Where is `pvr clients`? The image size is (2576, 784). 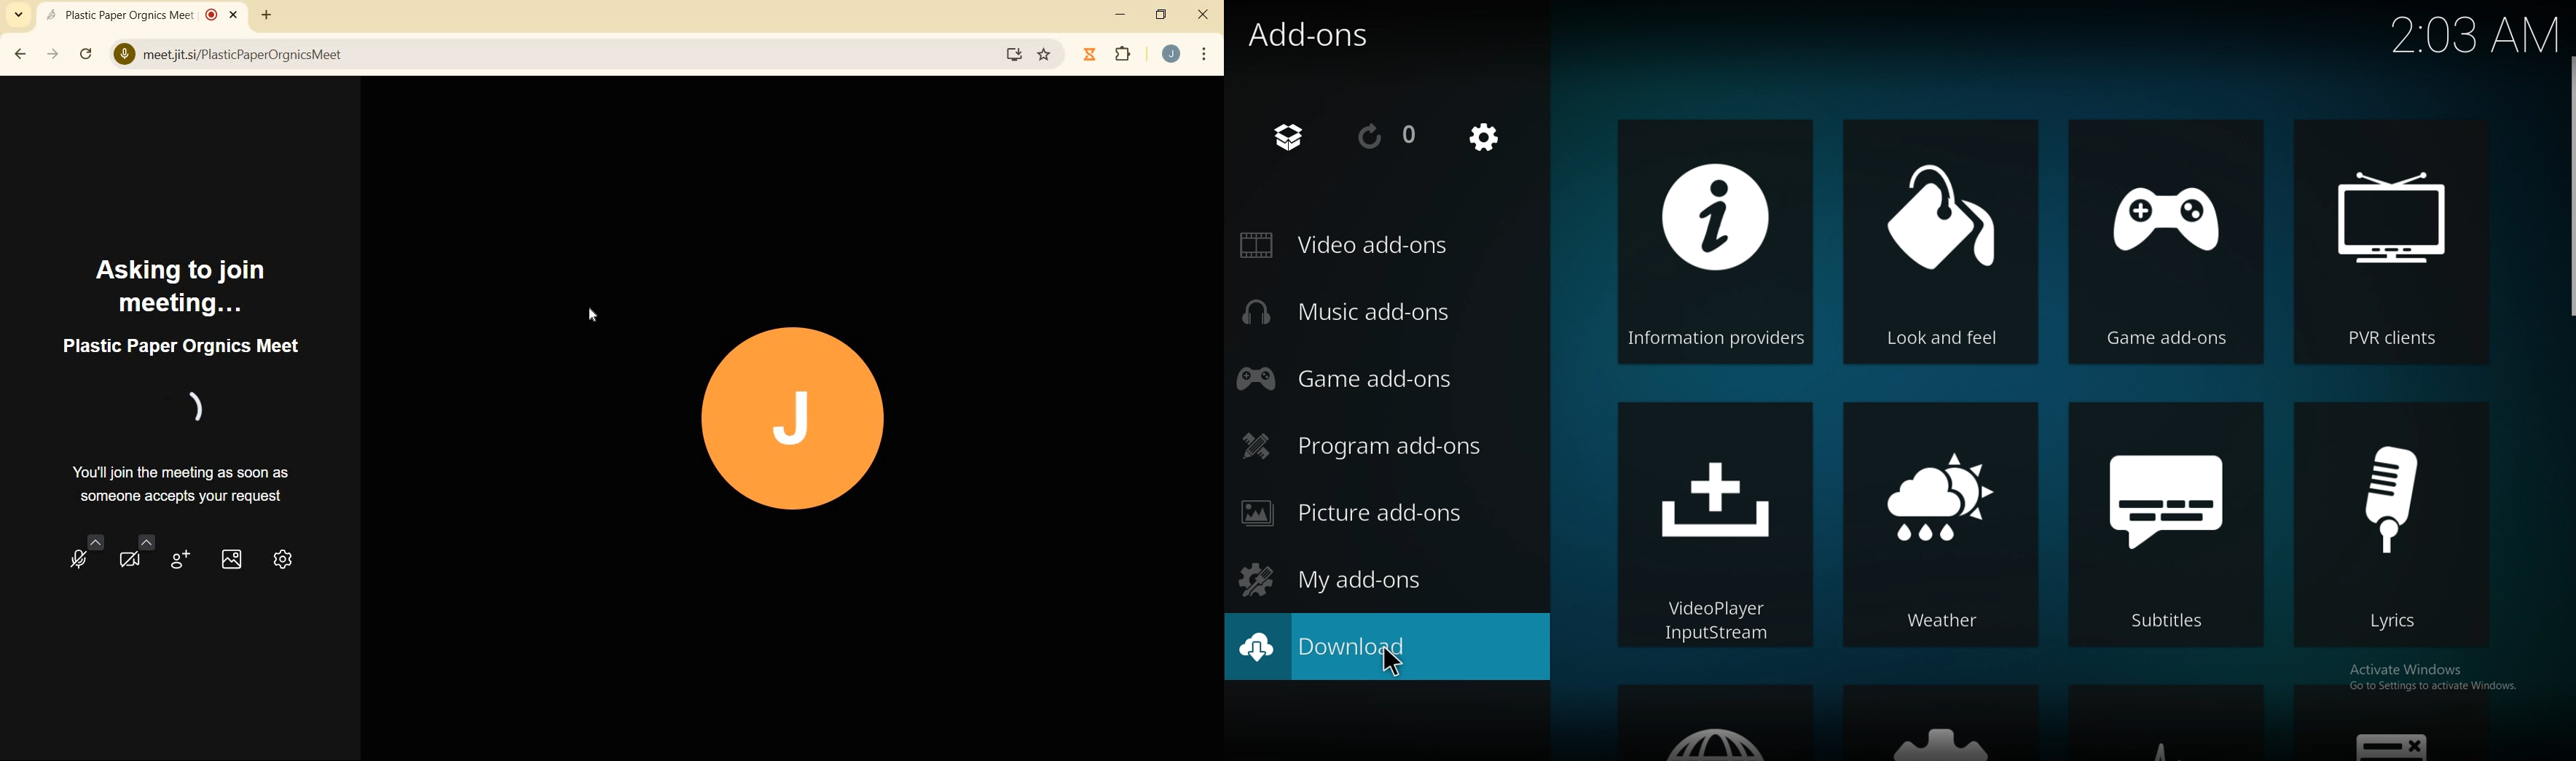
pvr clients is located at coordinates (2391, 239).